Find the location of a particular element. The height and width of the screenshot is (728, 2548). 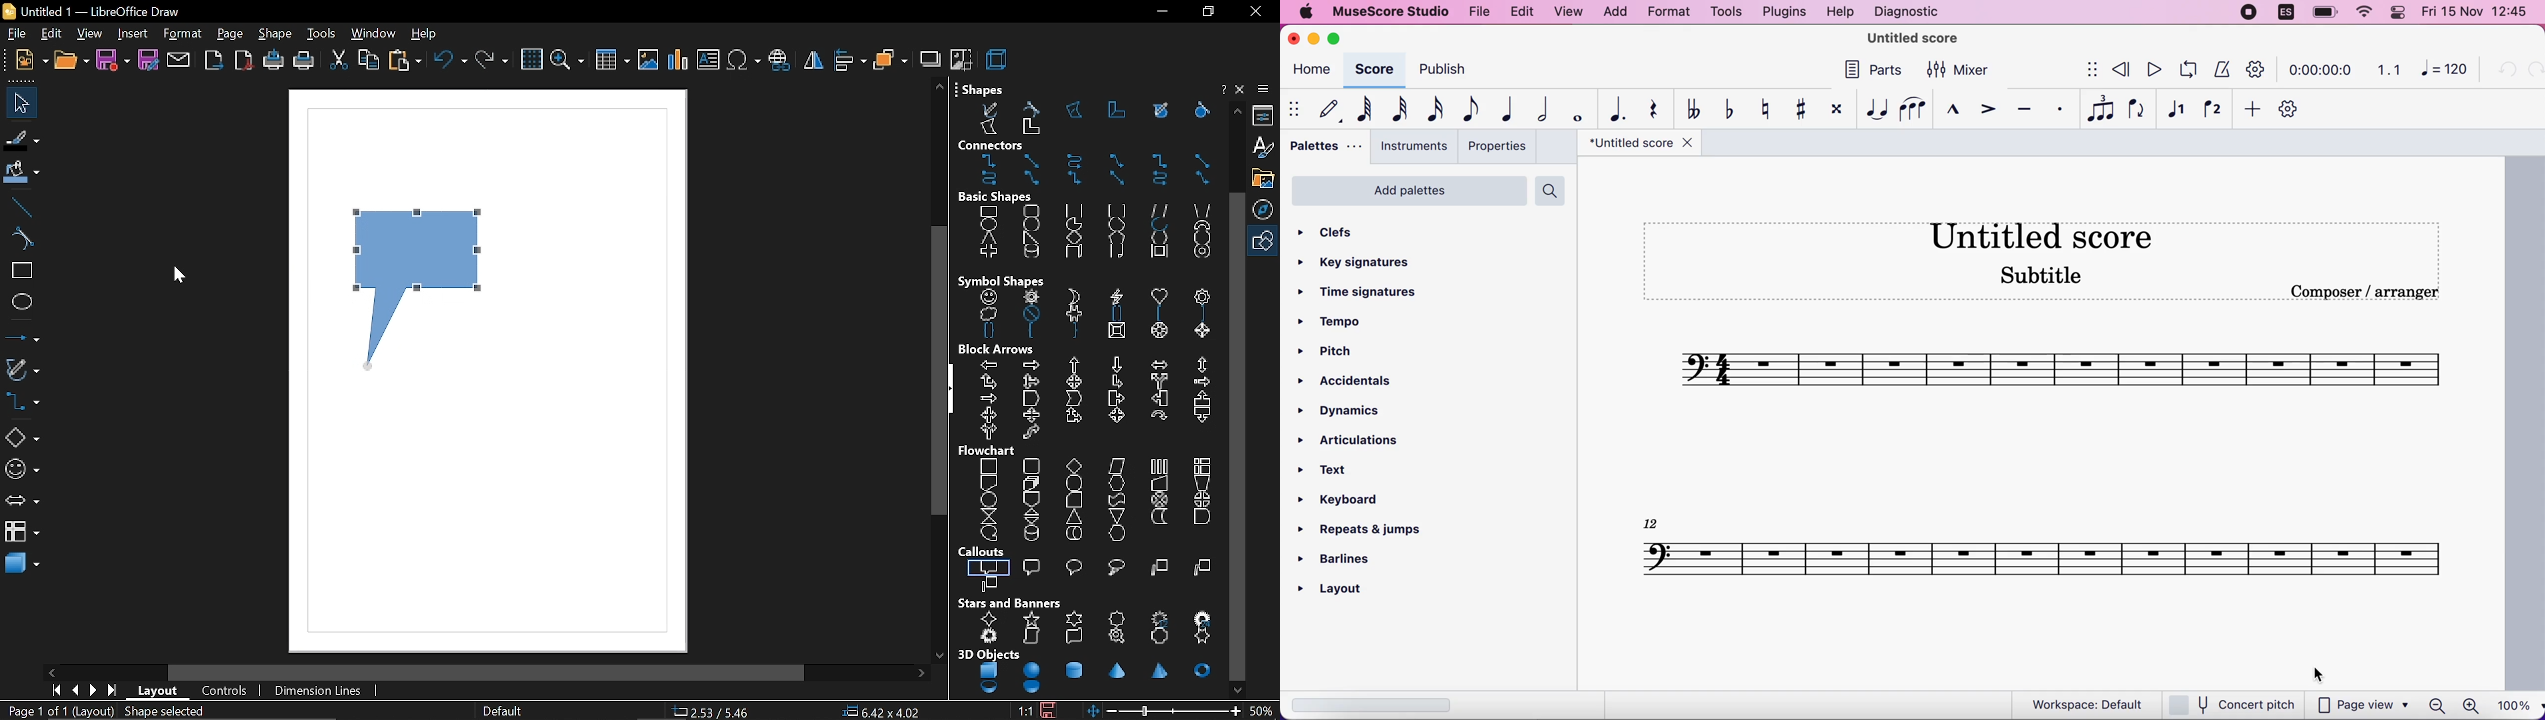

previous page is located at coordinates (72, 692).